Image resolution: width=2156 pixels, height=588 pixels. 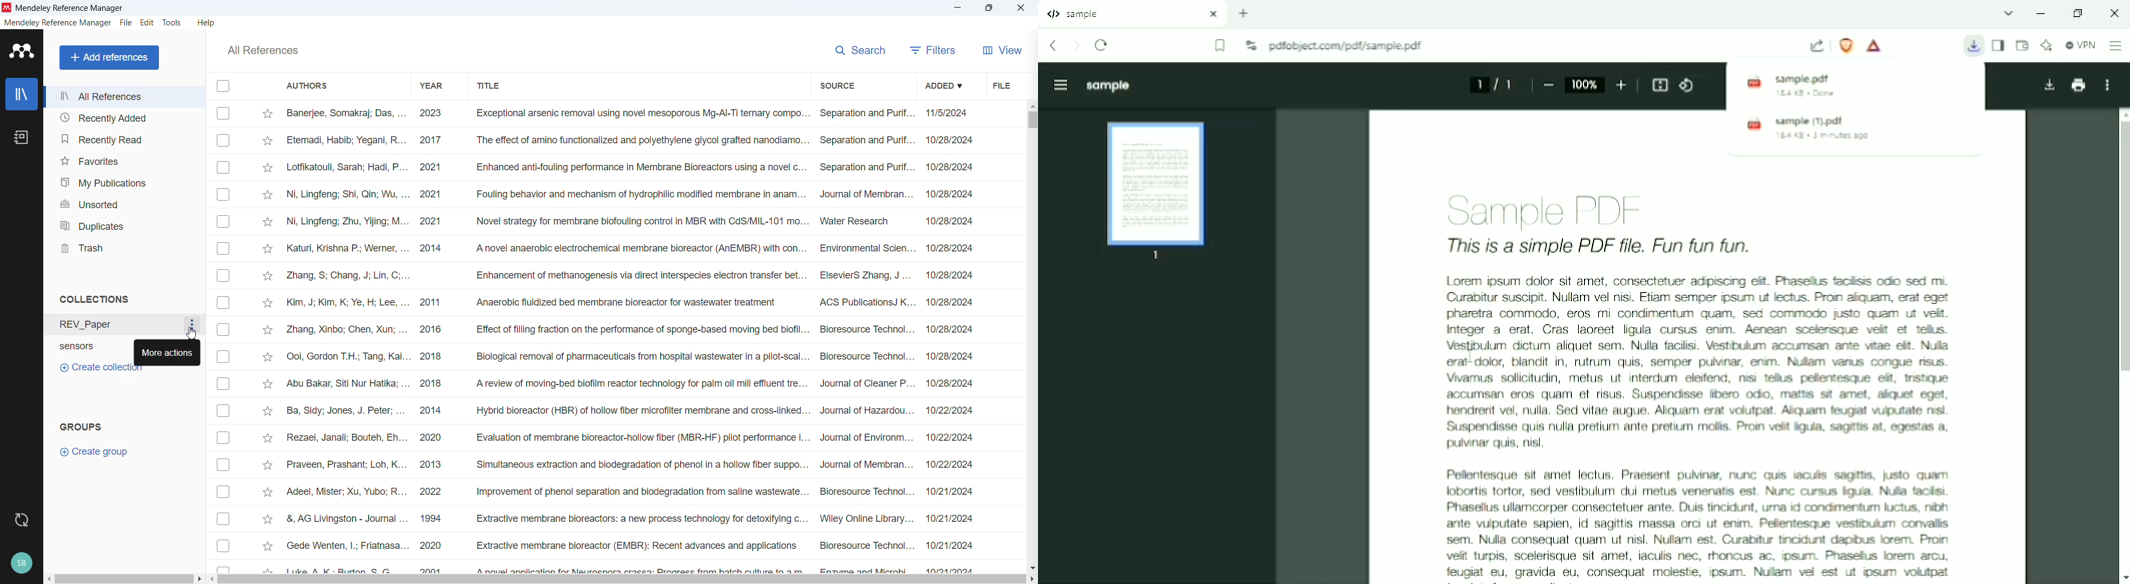 I want to click on Star mark respective publication, so click(x=267, y=519).